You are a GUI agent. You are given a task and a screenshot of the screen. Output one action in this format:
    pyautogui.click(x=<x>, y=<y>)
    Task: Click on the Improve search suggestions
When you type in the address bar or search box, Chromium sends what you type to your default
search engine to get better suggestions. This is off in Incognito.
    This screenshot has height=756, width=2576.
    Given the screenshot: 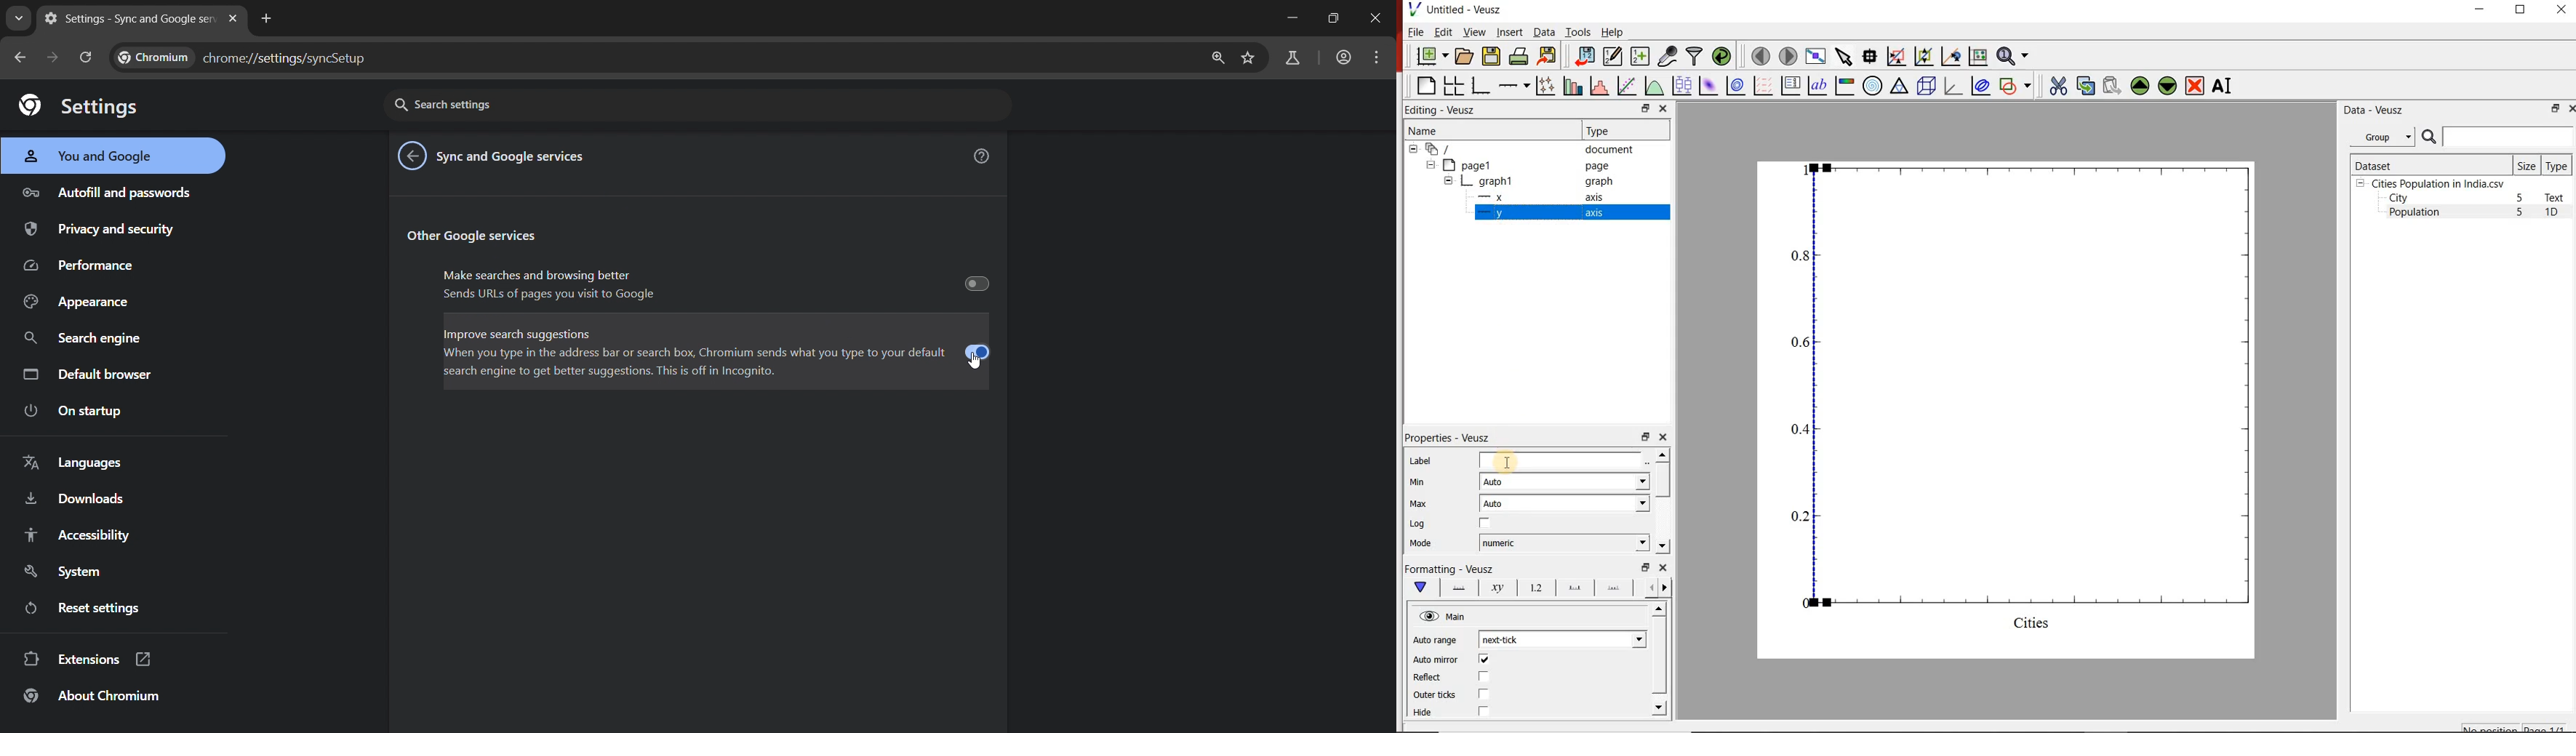 What is the action you would take?
    pyautogui.click(x=717, y=349)
    